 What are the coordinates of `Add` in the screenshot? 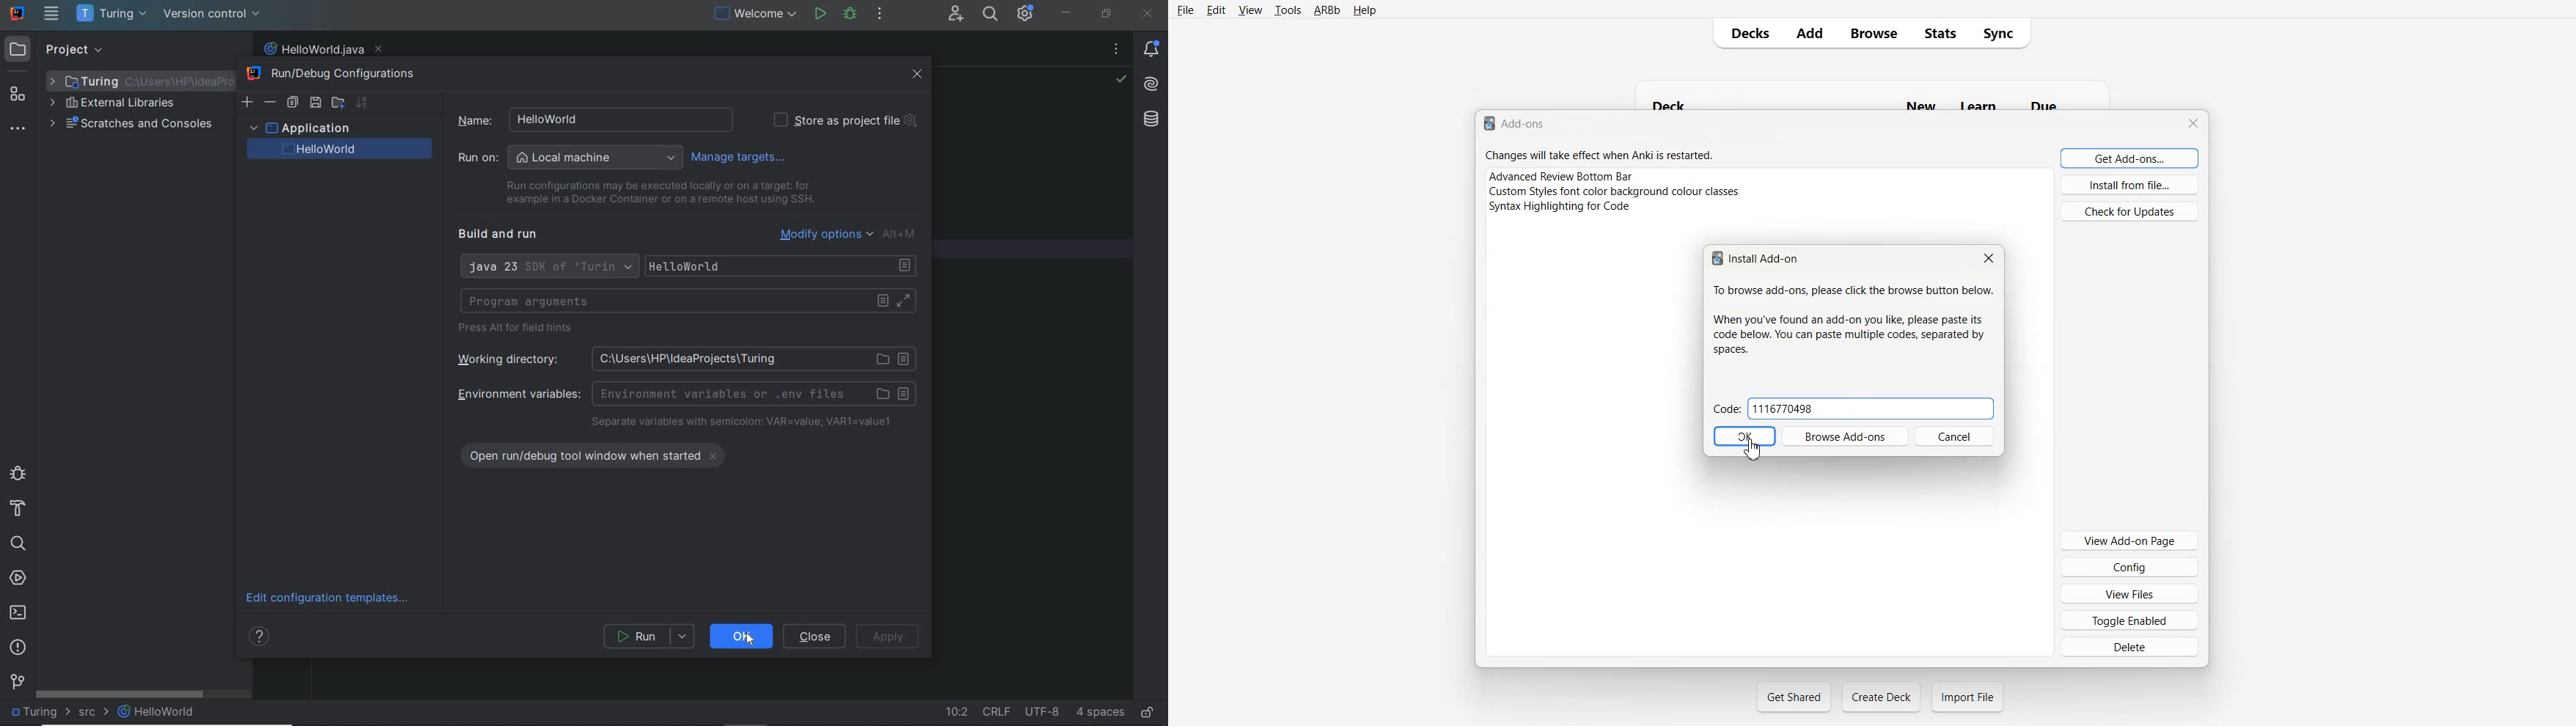 It's located at (1809, 33).